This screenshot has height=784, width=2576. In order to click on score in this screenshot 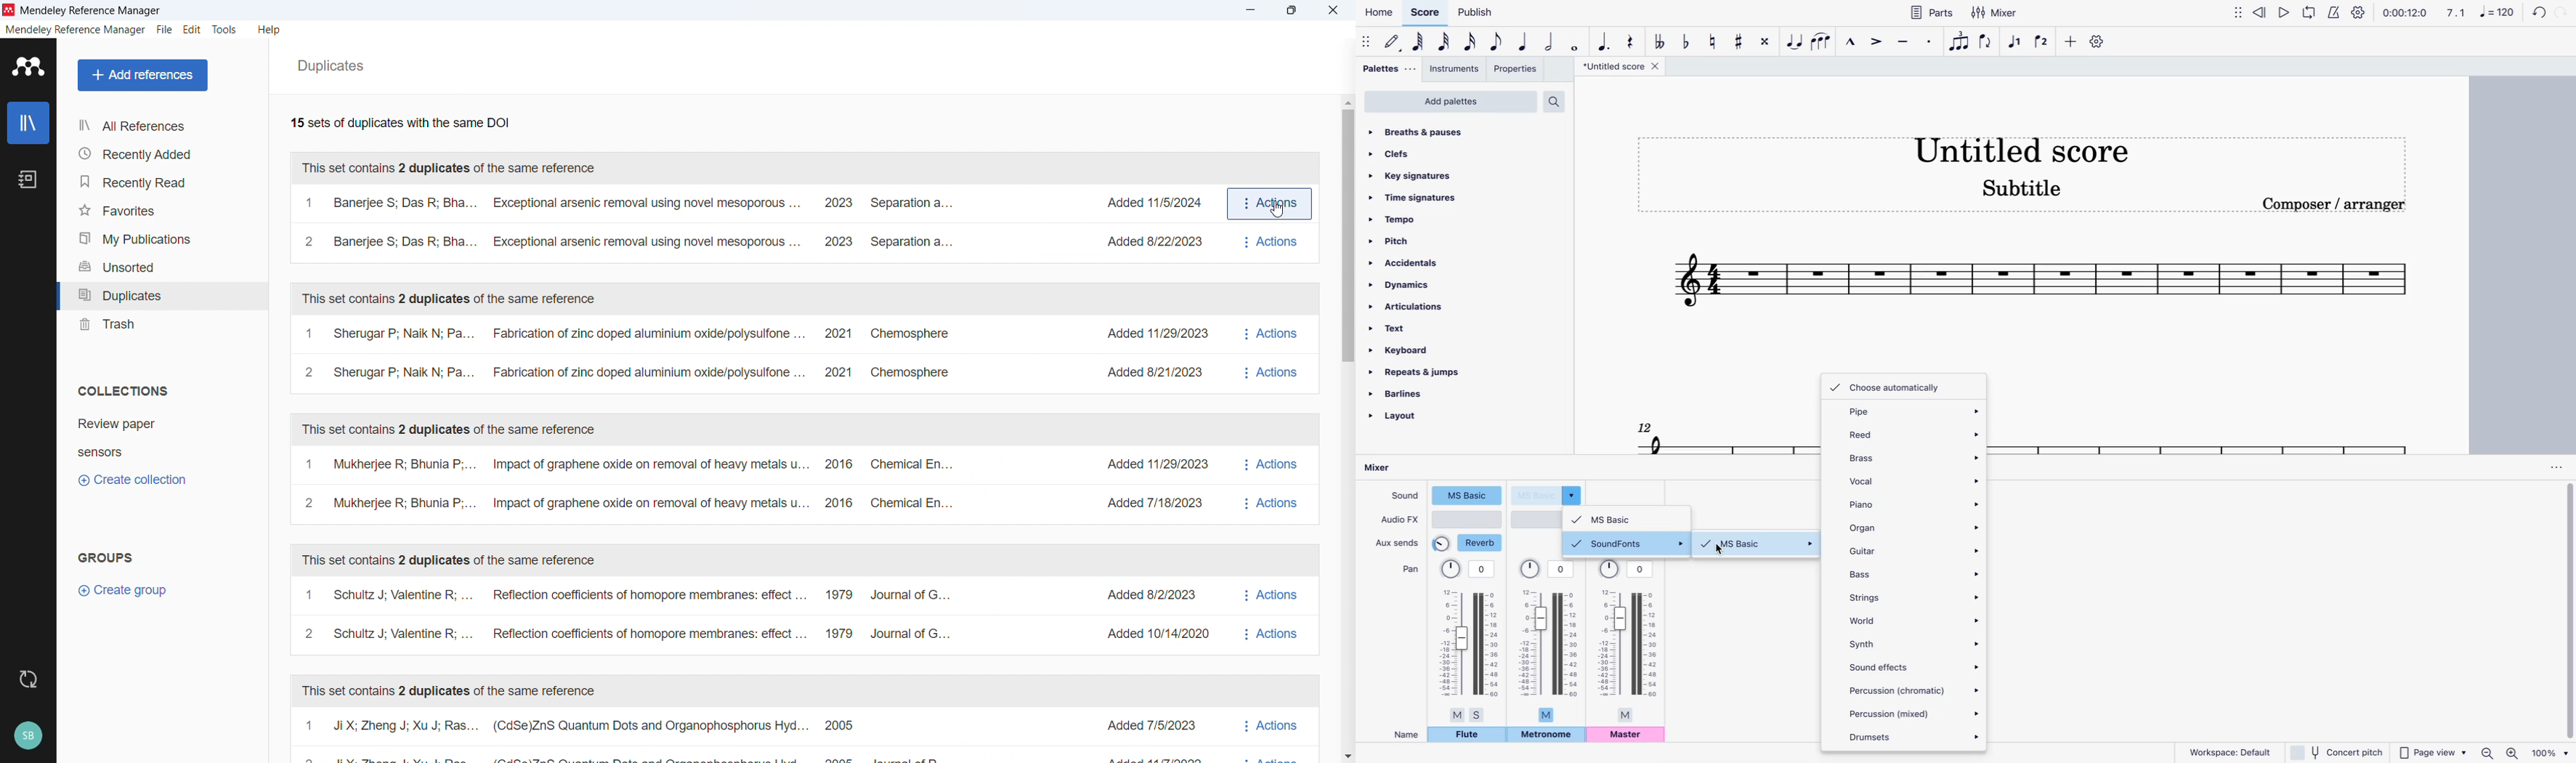, I will do `click(1699, 435)`.